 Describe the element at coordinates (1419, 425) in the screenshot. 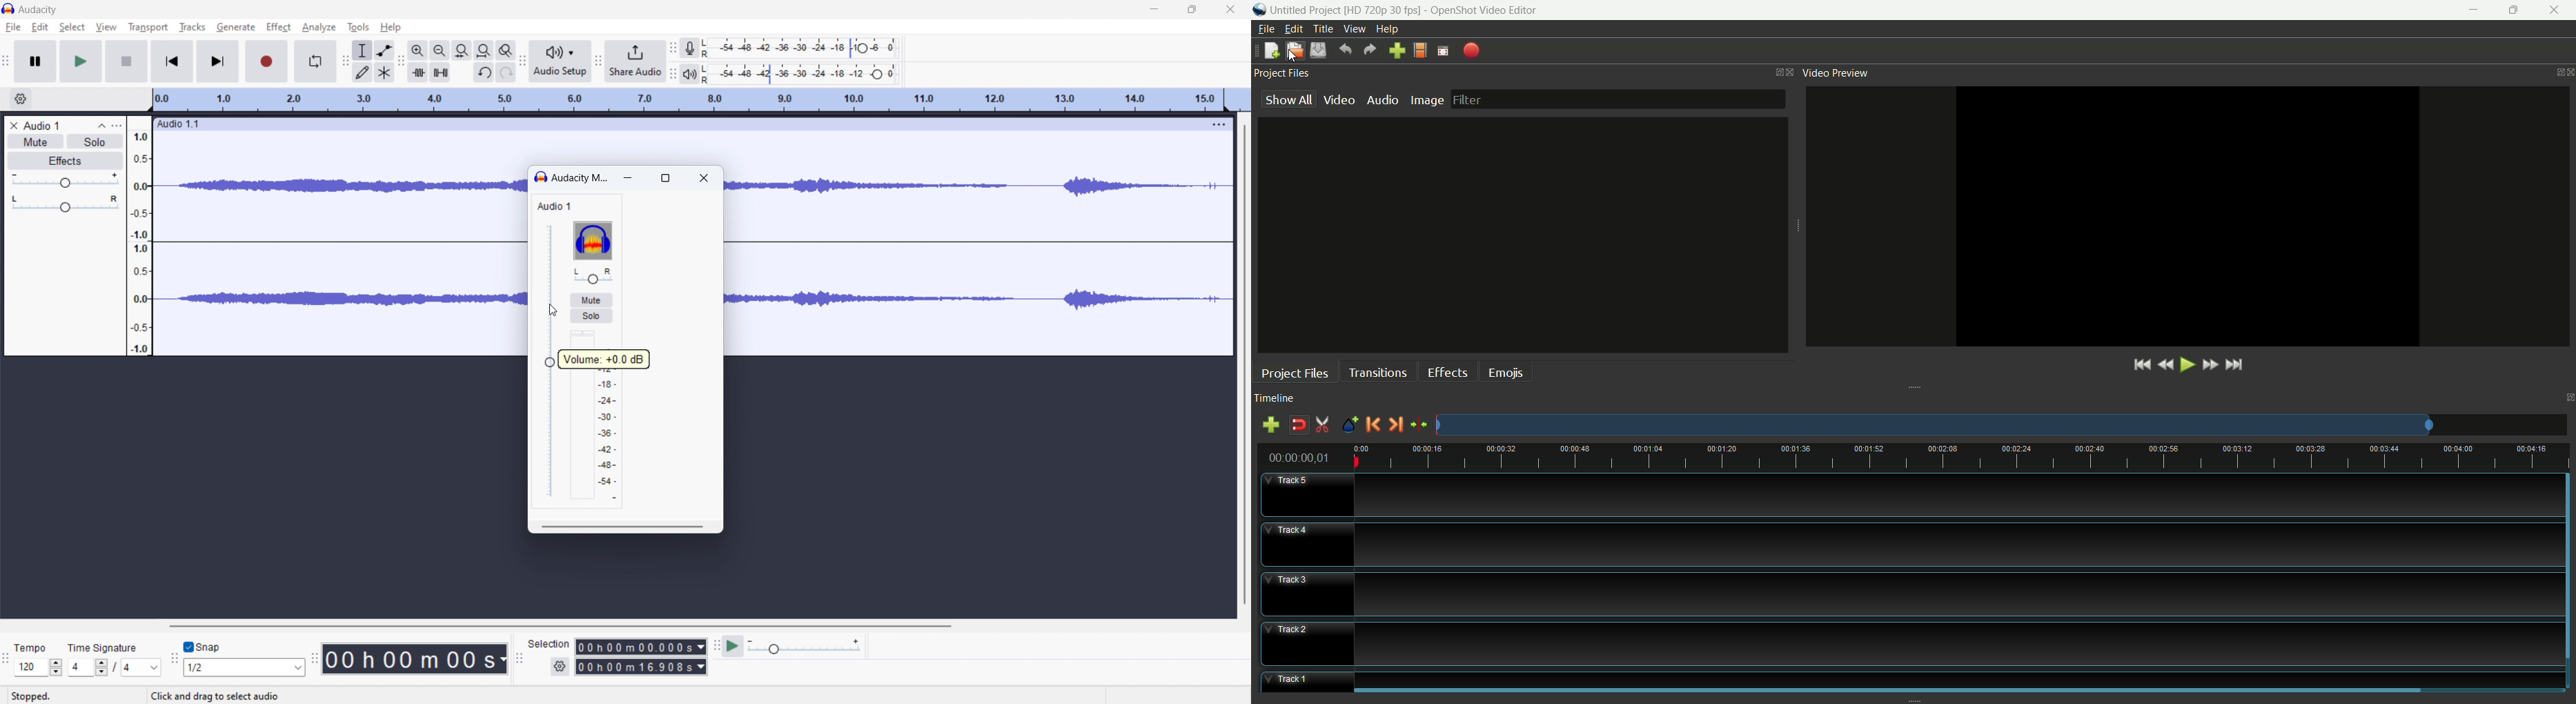

I see `center the timeline on the playhead` at that location.